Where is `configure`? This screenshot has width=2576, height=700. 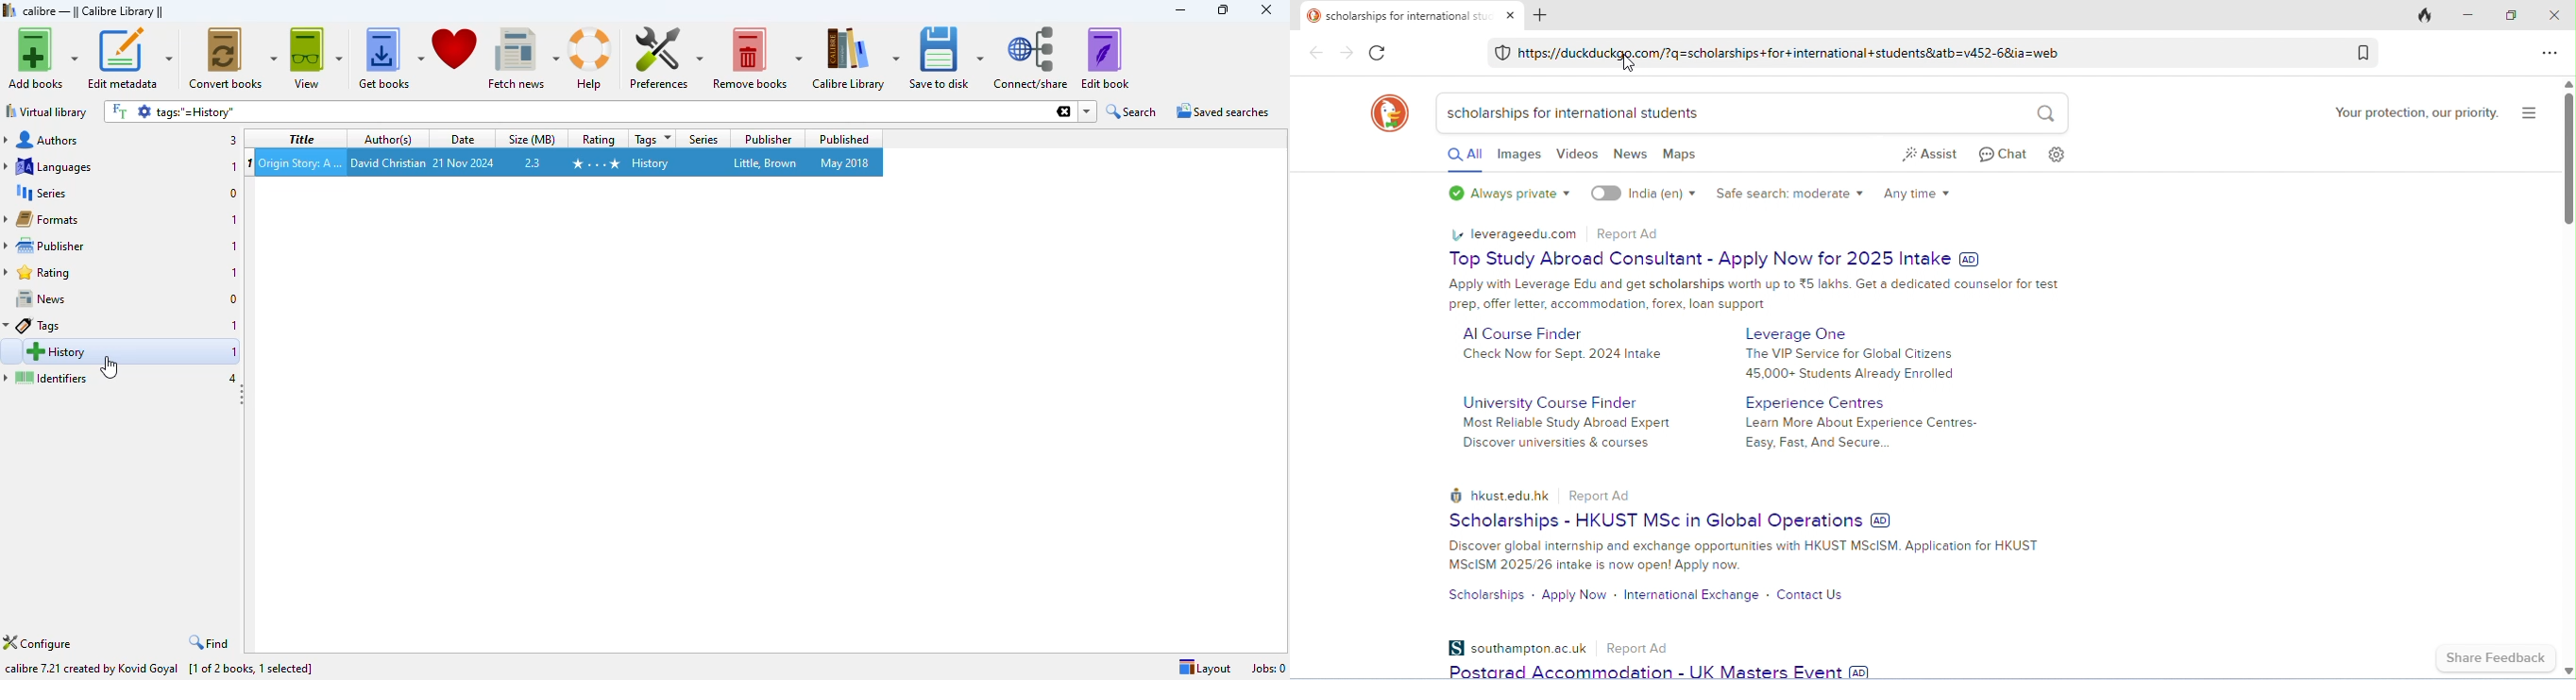
configure is located at coordinates (38, 643).